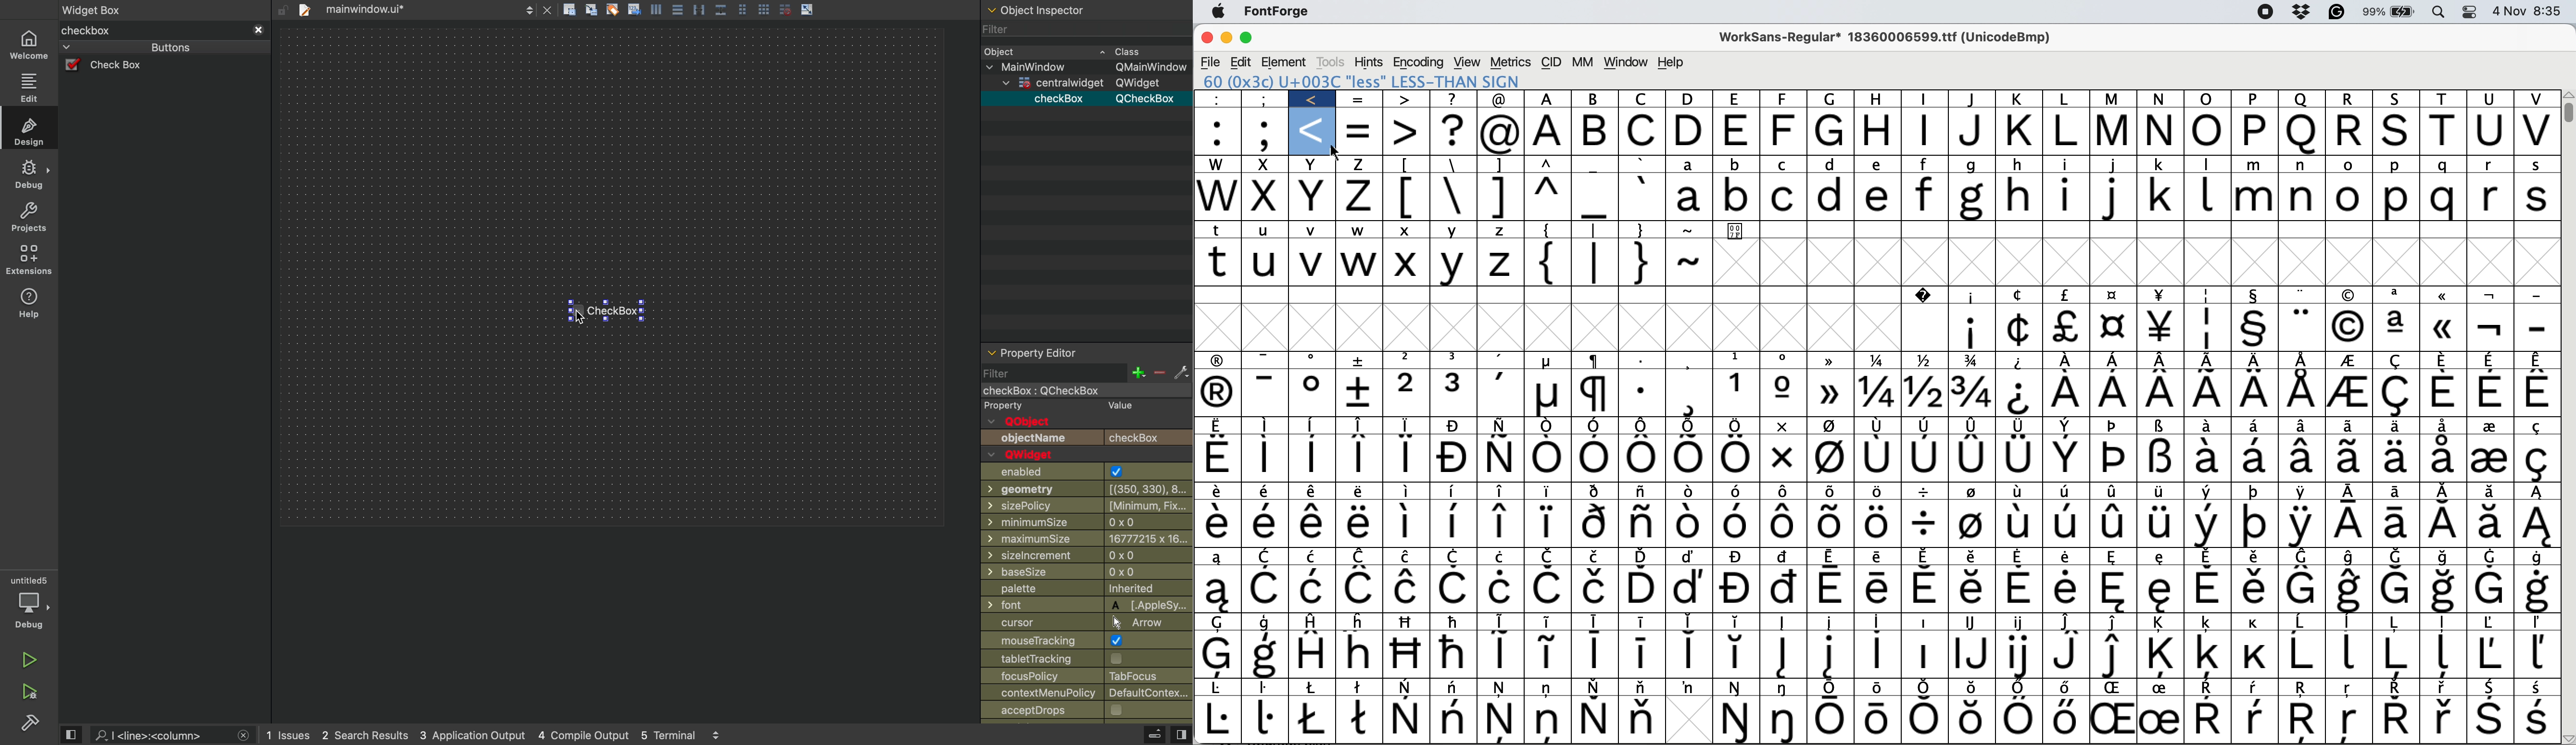  What do you see at coordinates (1972, 198) in the screenshot?
I see `g` at bounding box center [1972, 198].